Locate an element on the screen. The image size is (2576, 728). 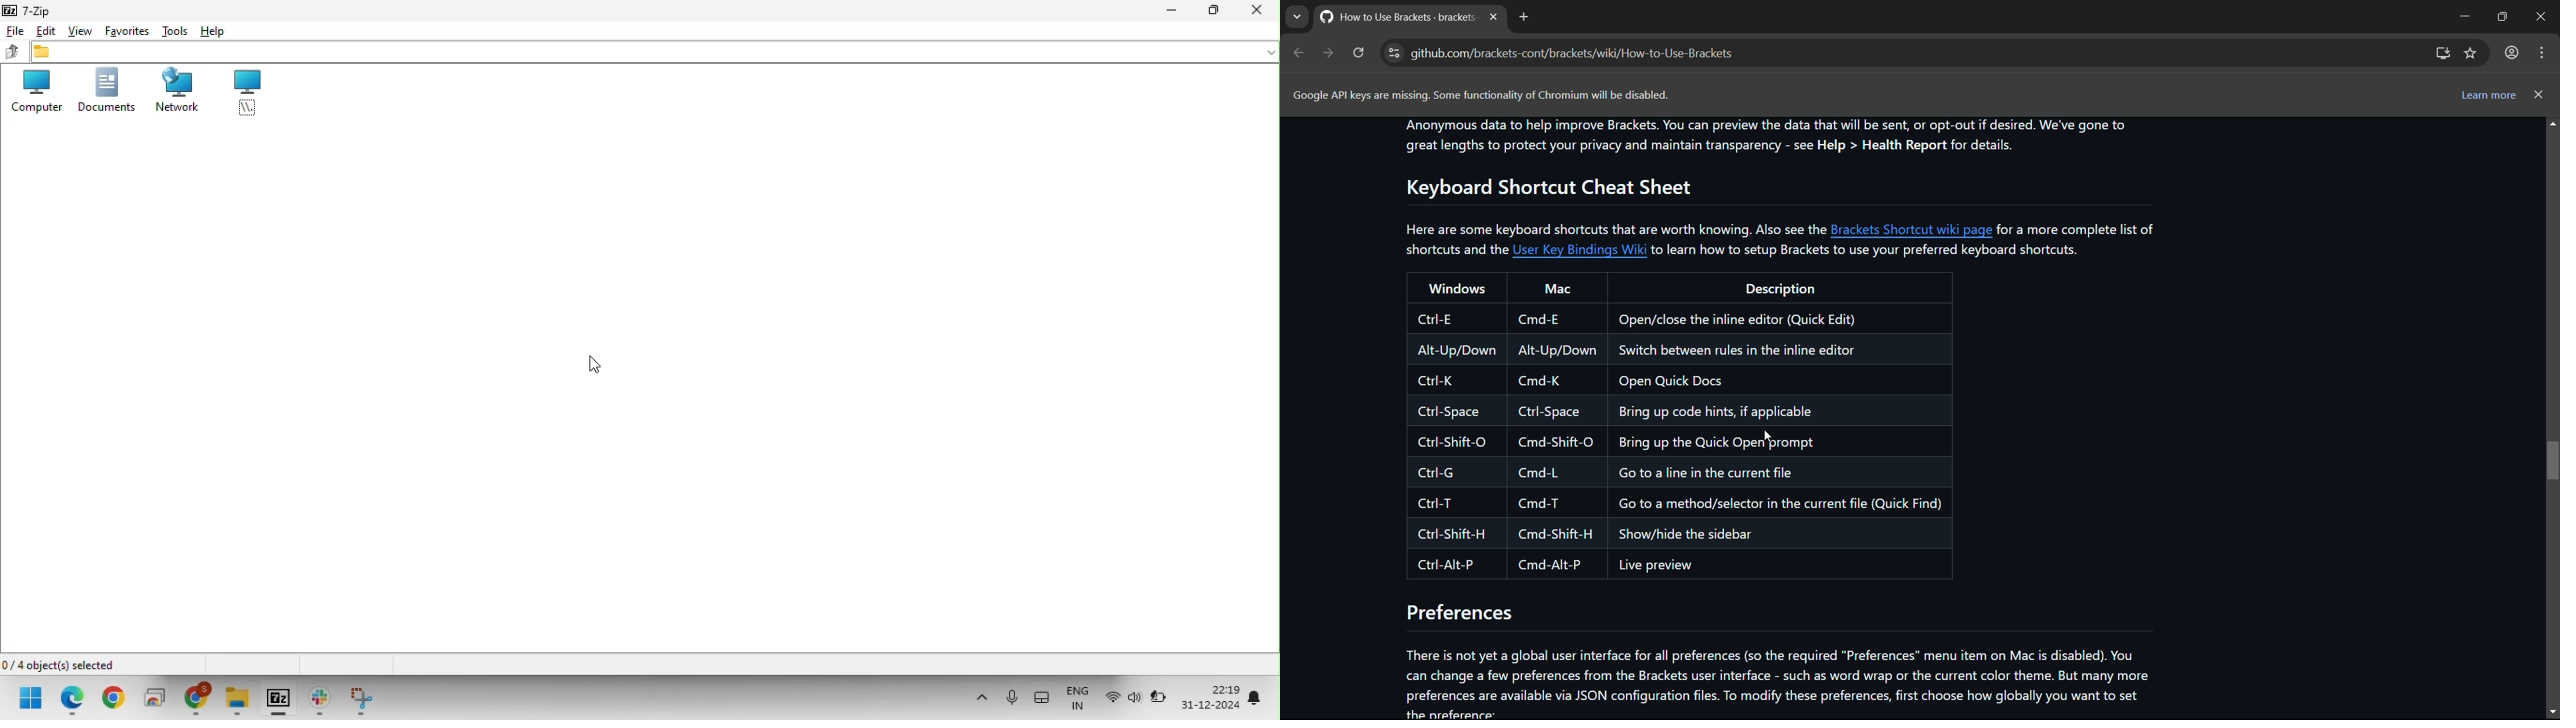
shortcuts and the is located at coordinates (1453, 250).